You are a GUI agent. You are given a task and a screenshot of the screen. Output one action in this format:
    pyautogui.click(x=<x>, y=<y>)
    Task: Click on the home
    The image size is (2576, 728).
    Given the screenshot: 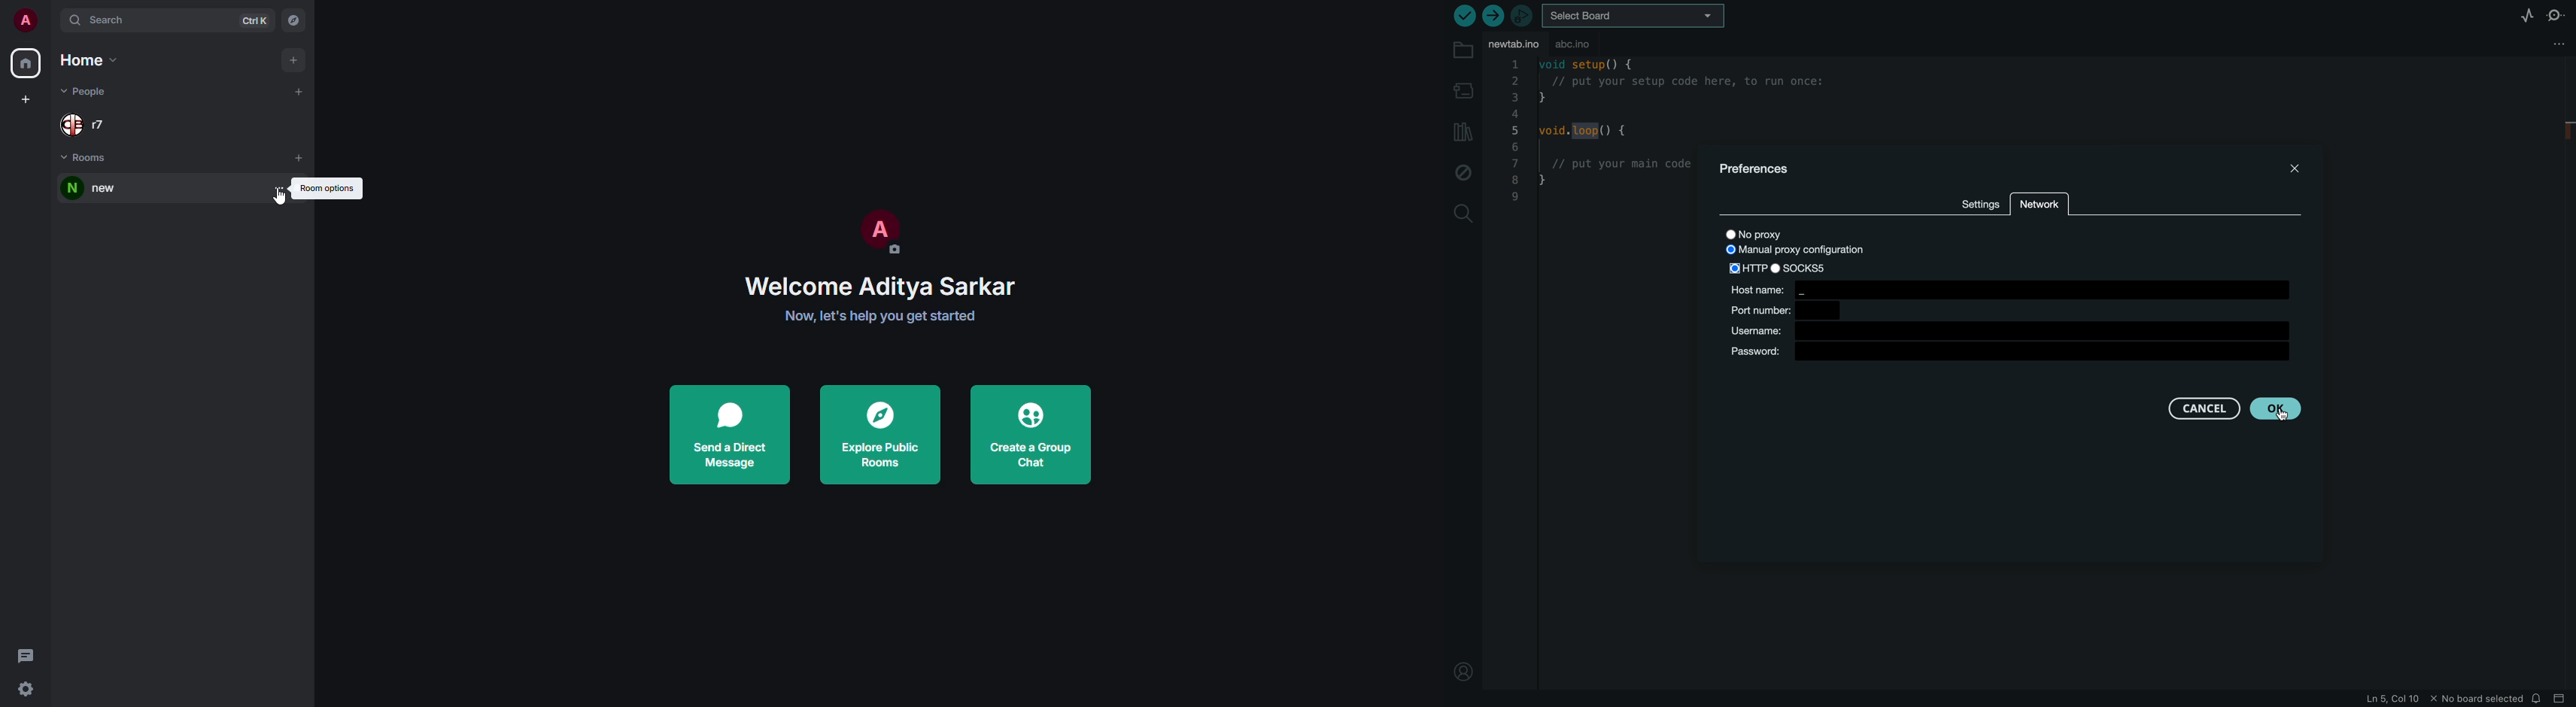 What is the action you would take?
    pyautogui.click(x=24, y=64)
    